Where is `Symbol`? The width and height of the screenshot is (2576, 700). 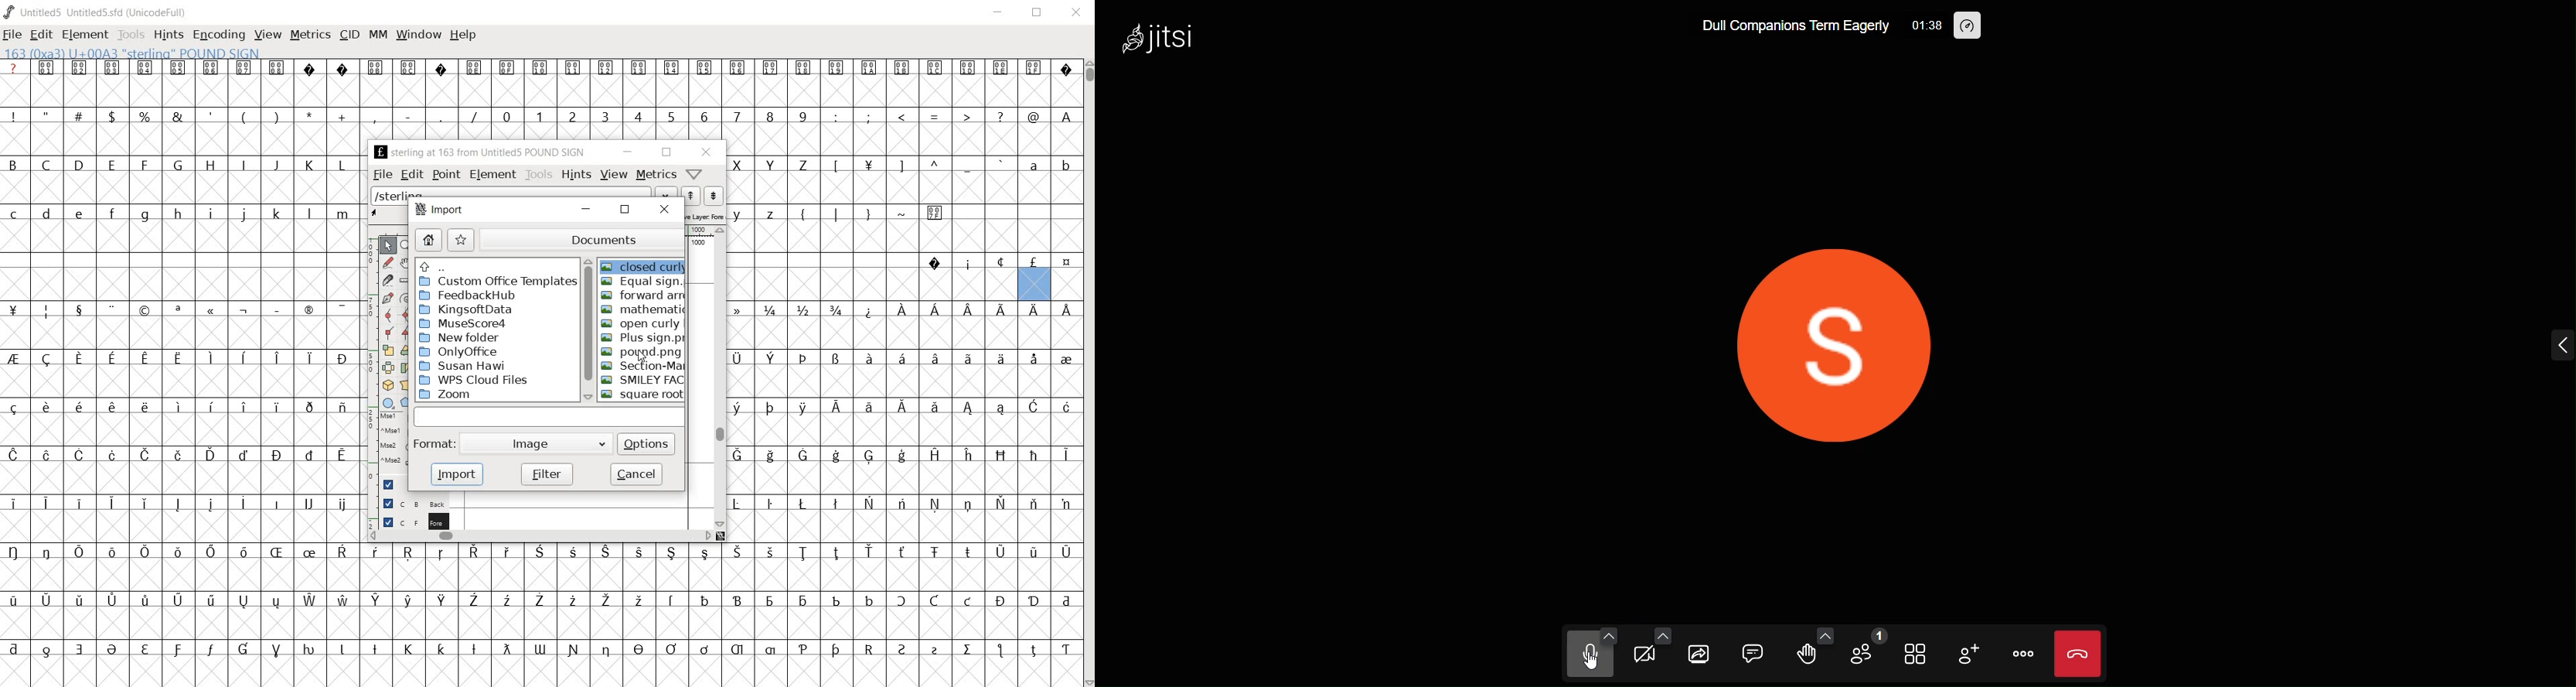
Symbol is located at coordinates (15, 456).